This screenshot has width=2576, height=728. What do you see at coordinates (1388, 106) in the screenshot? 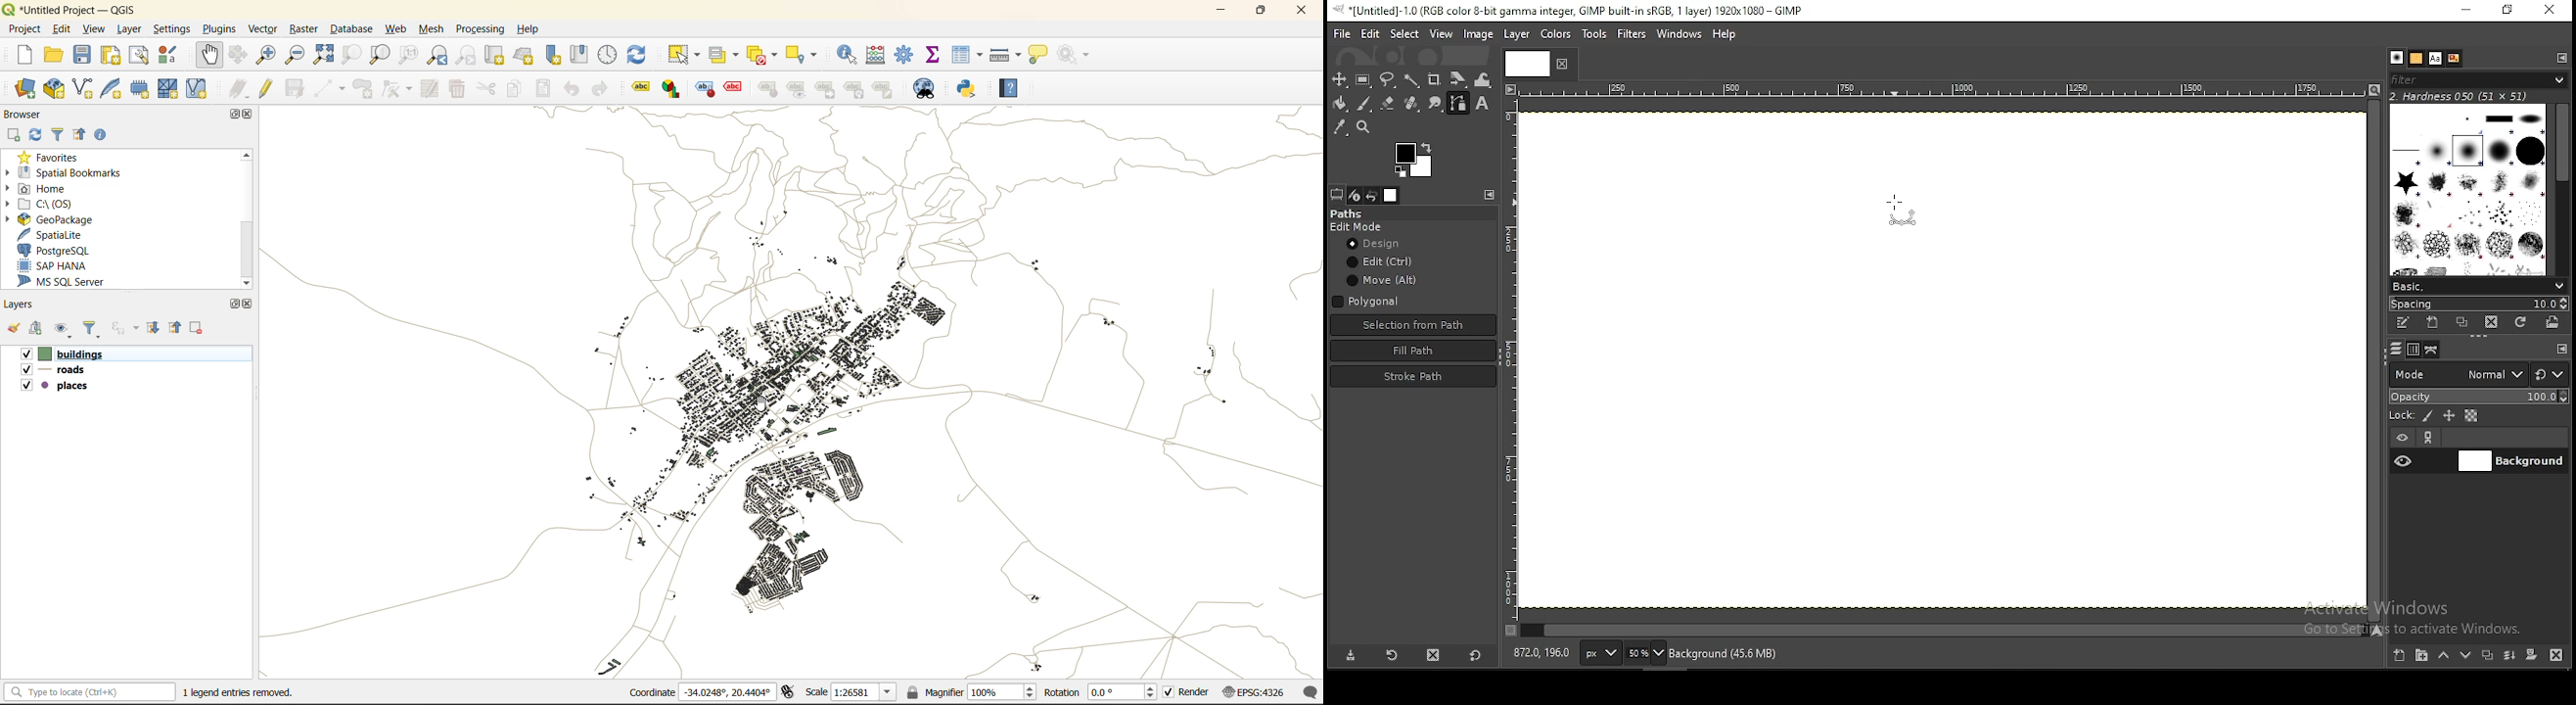
I see `eraser tool` at bounding box center [1388, 106].